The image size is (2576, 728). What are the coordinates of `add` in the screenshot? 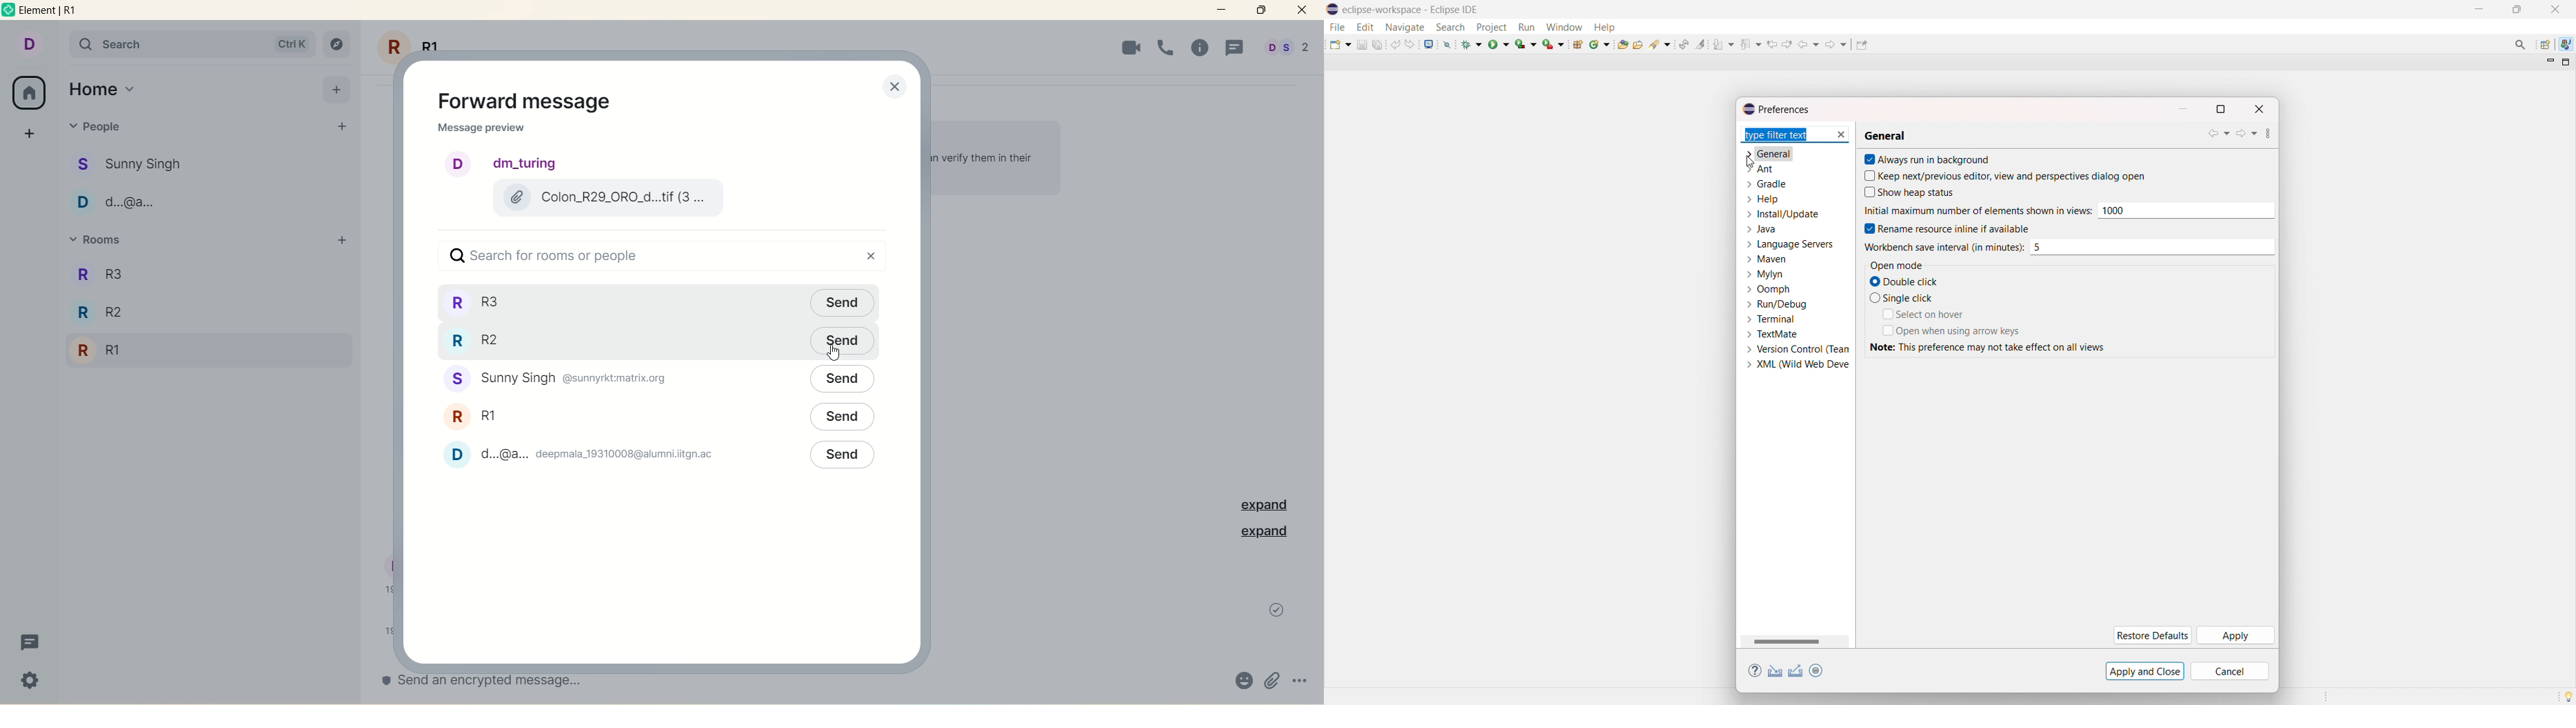 It's located at (341, 240).